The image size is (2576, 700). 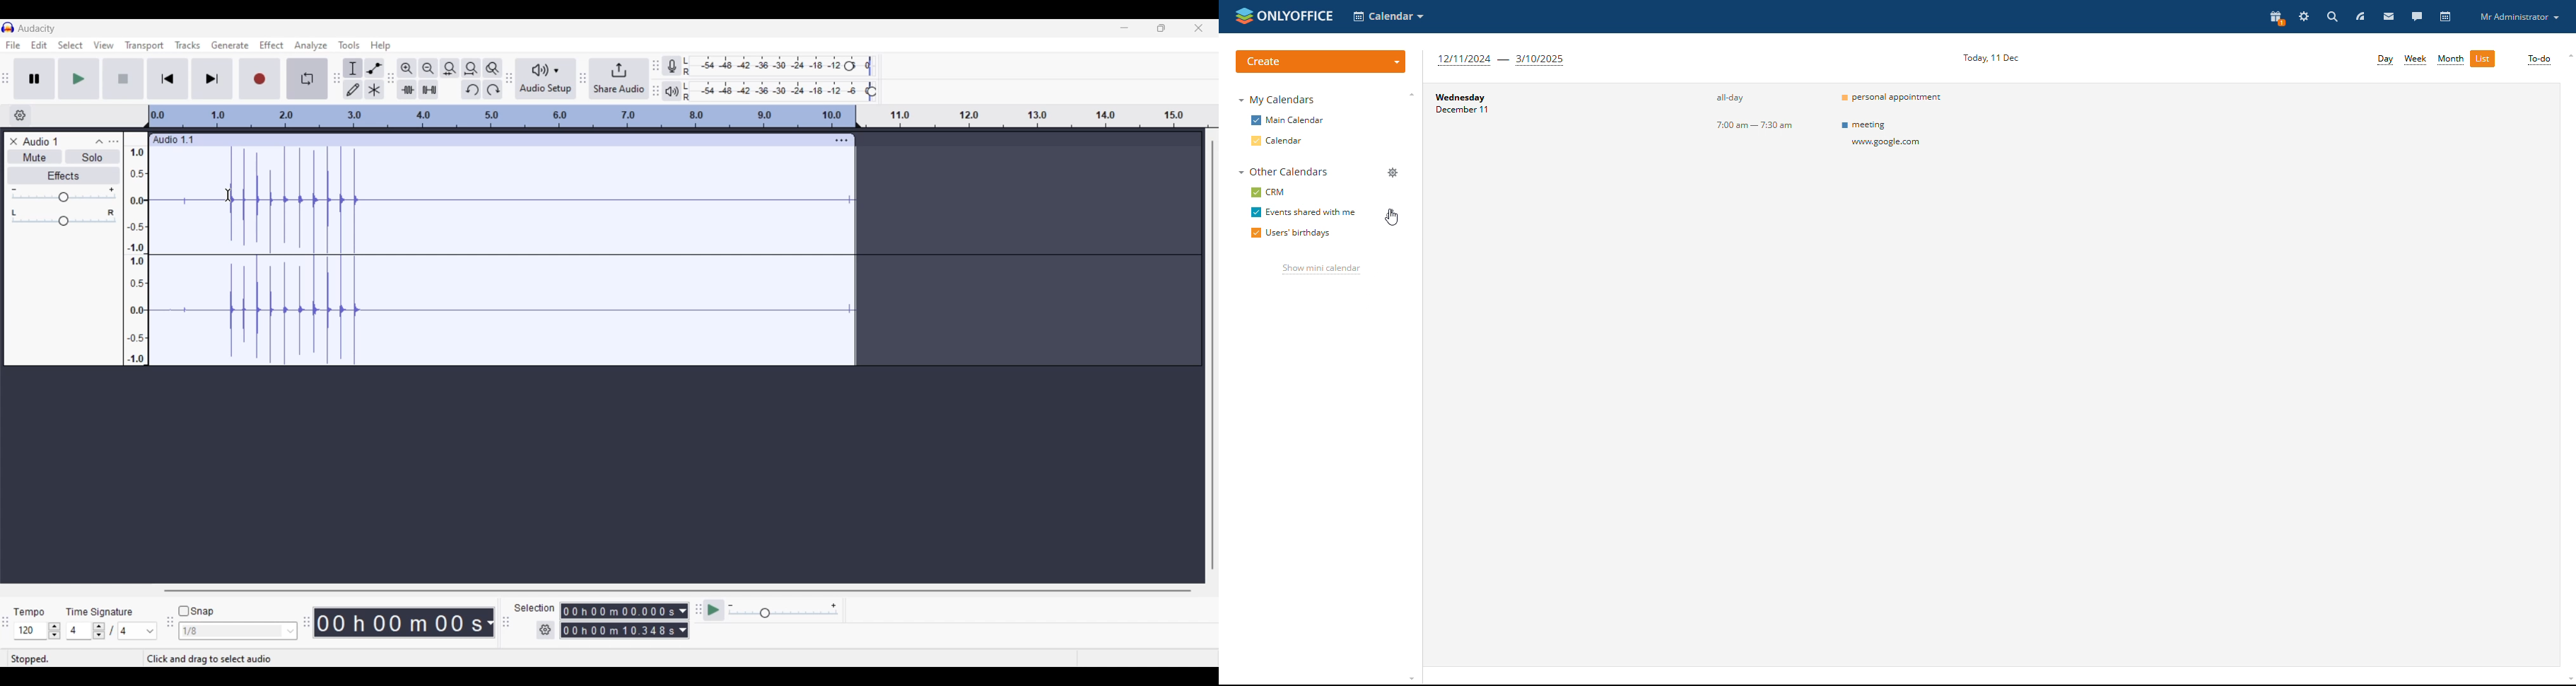 I want to click on Audio setup, so click(x=547, y=79).